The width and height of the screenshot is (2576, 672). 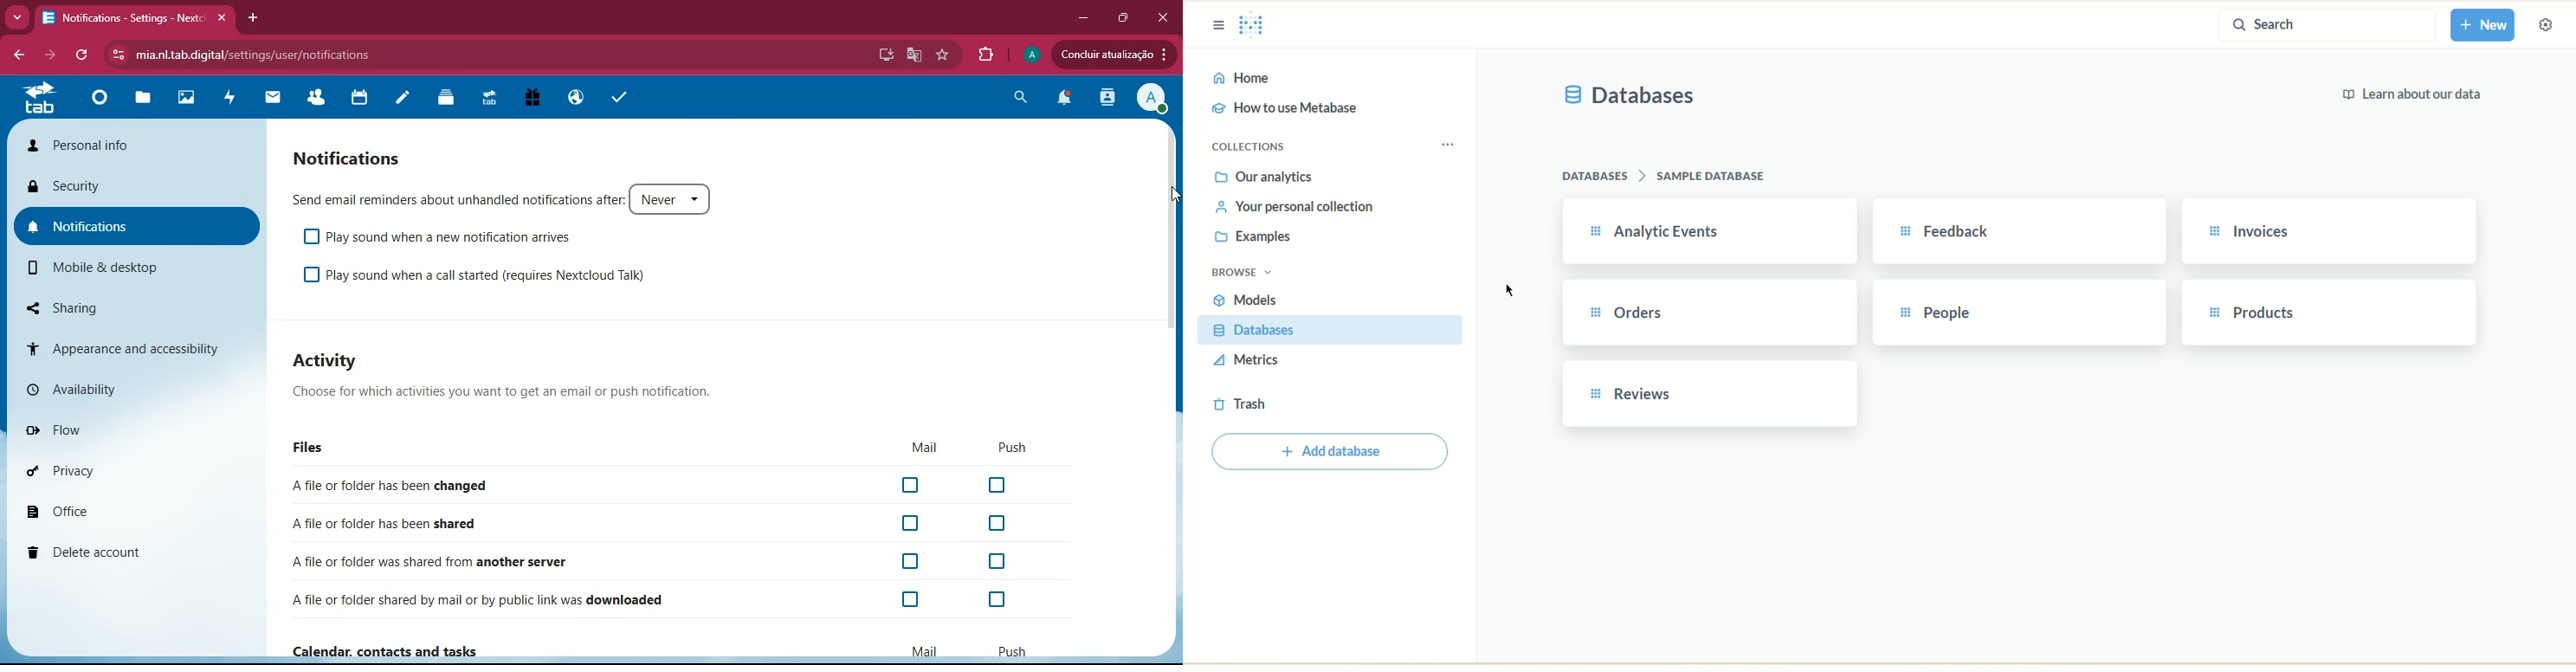 What do you see at coordinates (250, 17) in the screenshot?
I see `add tab` at bounding box center [250, 17].